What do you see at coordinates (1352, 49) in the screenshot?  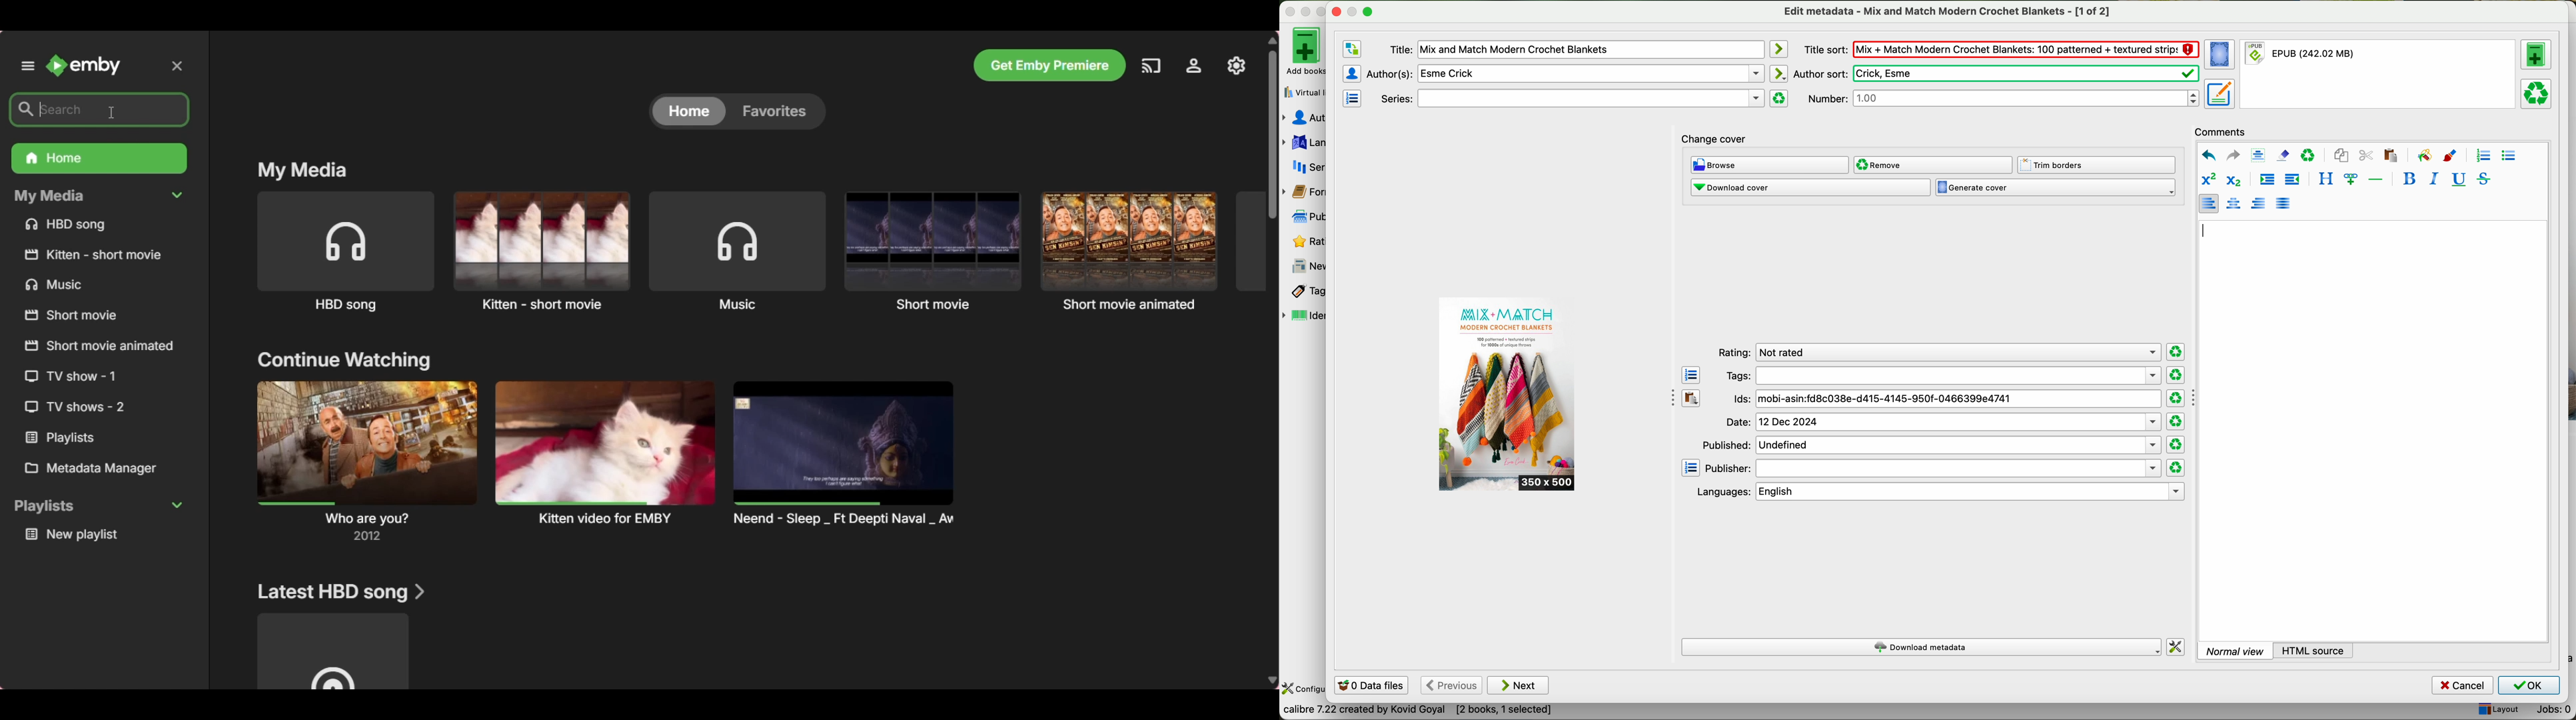 I see `swap the author and title` at bounding box center [1352, 49].